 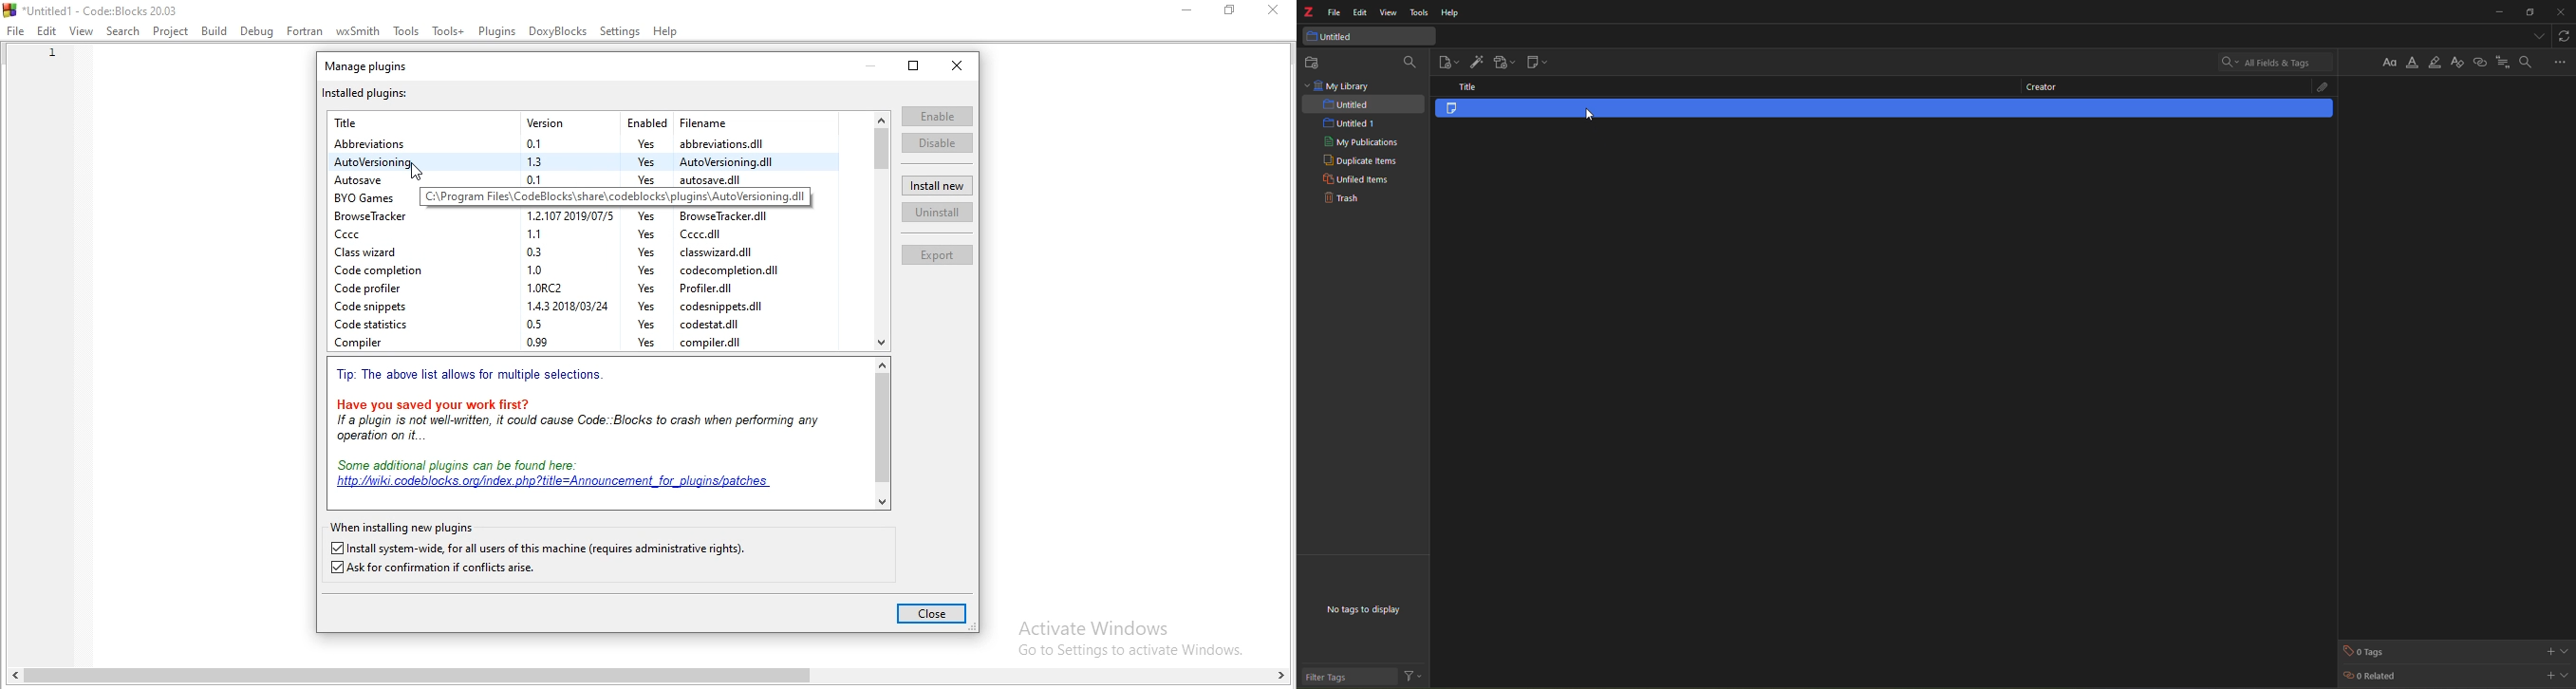 I want to click on | | "http:/wik codeblocks. org/index. php?titie=Announcement for_plugins/patches, so click(x=554, y=486).